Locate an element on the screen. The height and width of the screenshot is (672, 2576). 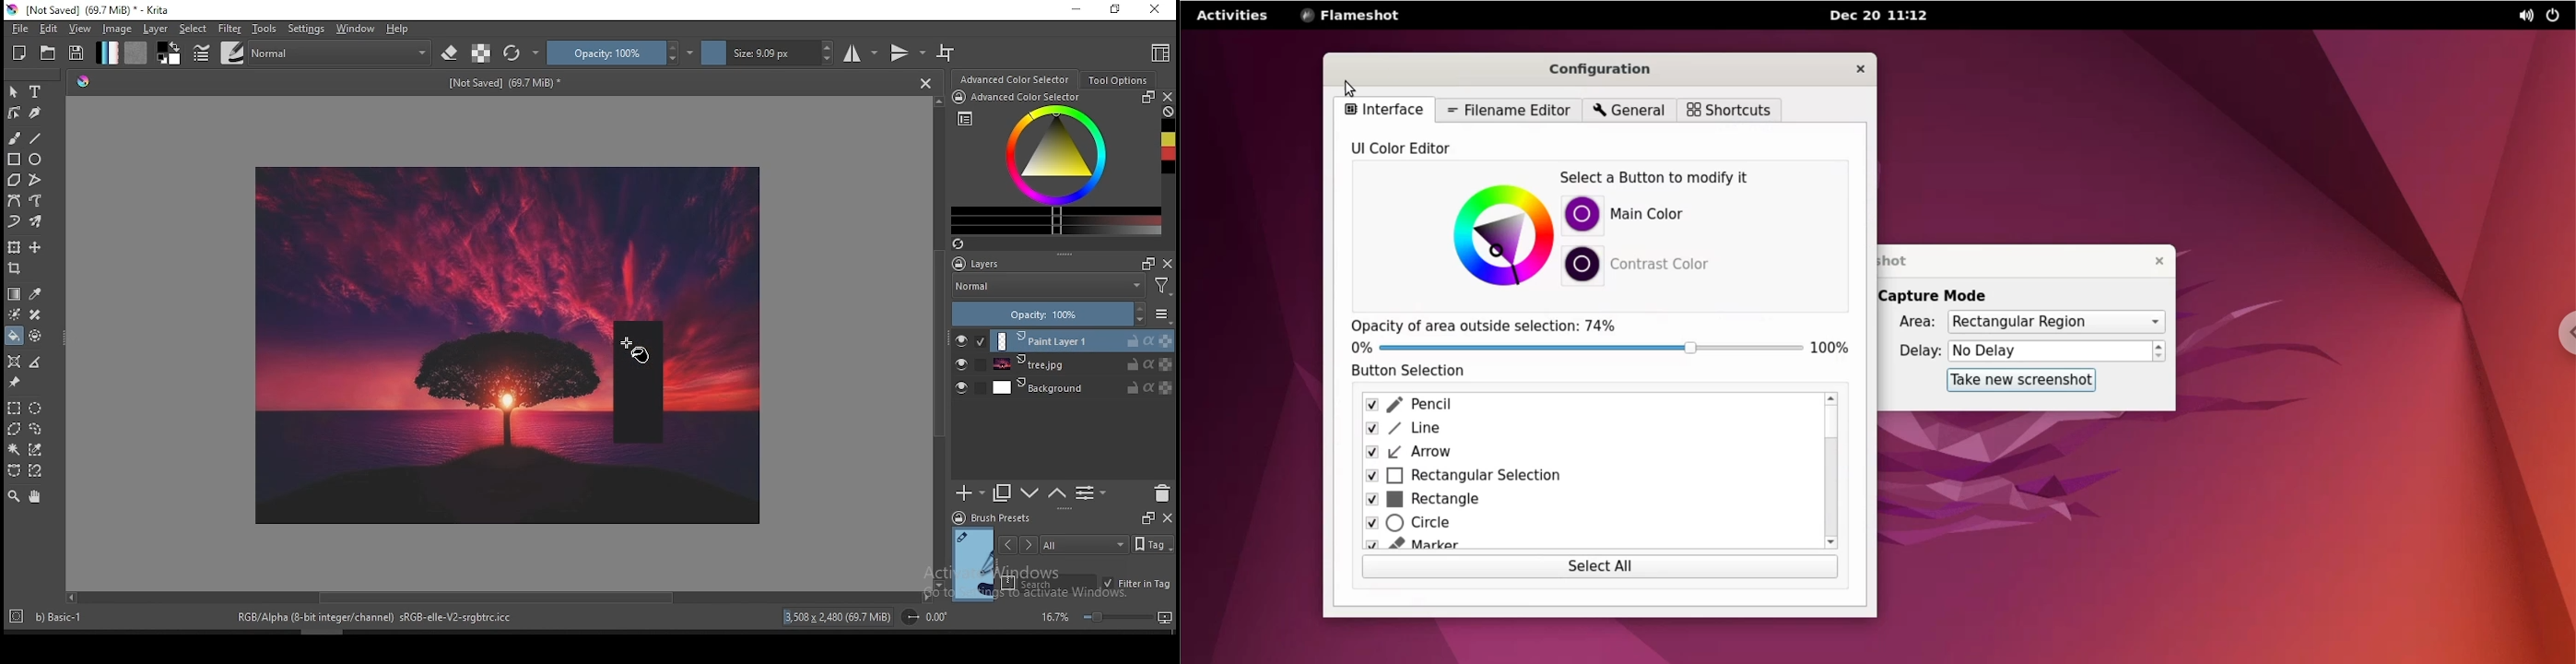
close window is located at coordinates (1154, 9).